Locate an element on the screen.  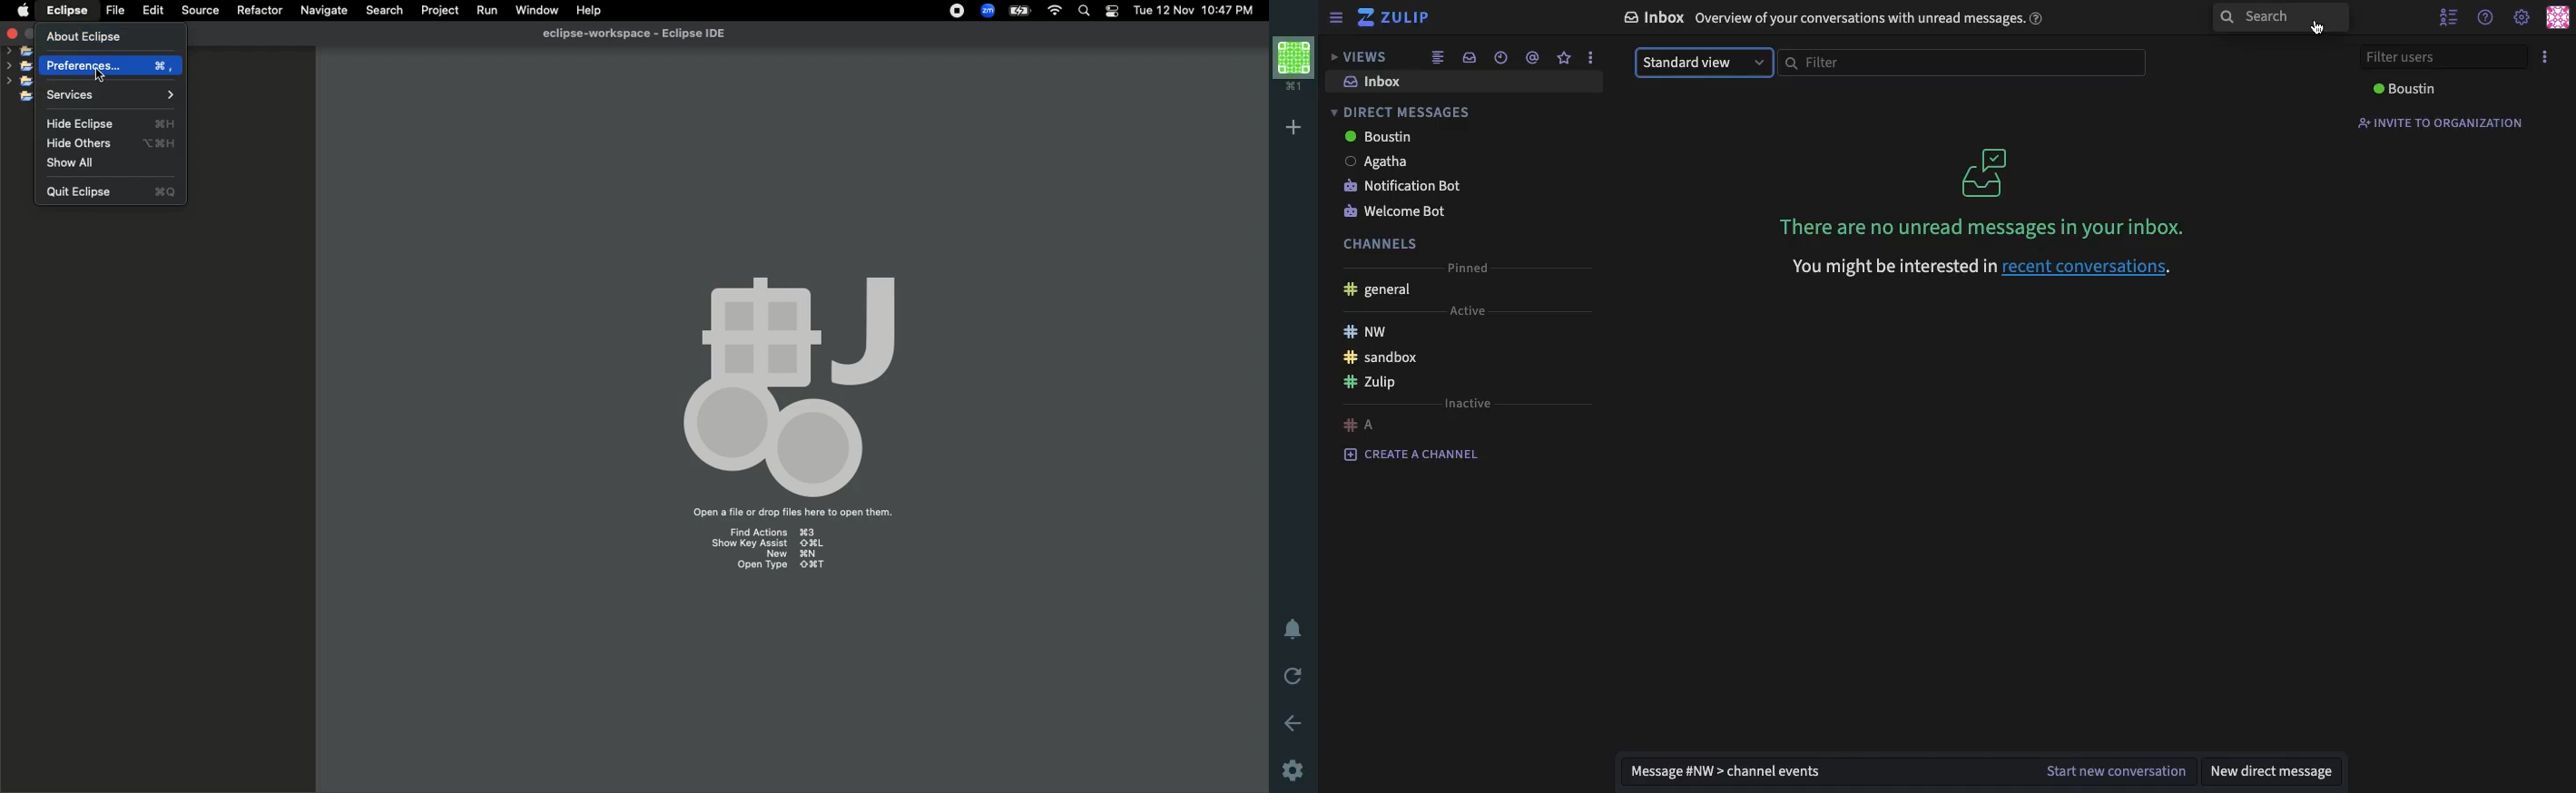
settings is located at coordinates (2522, 17).